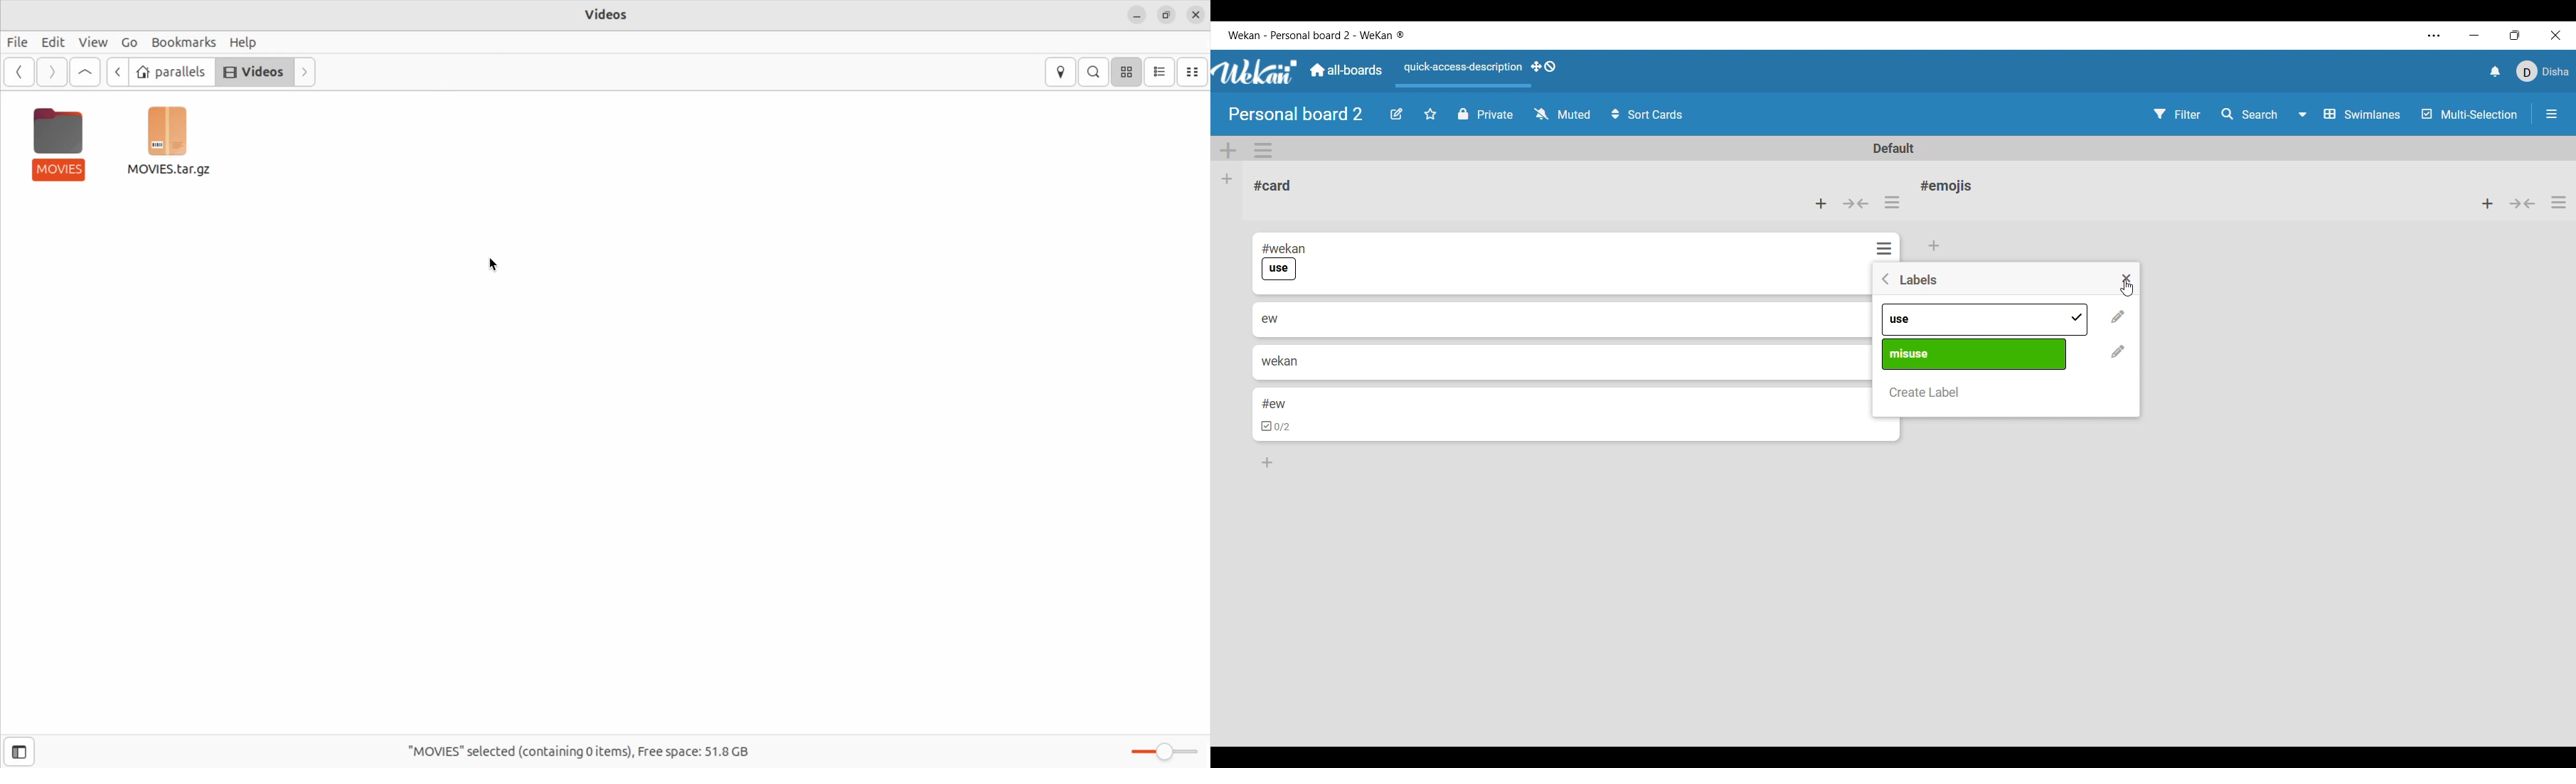  I want to click on Close settings, so click(2127, 279).